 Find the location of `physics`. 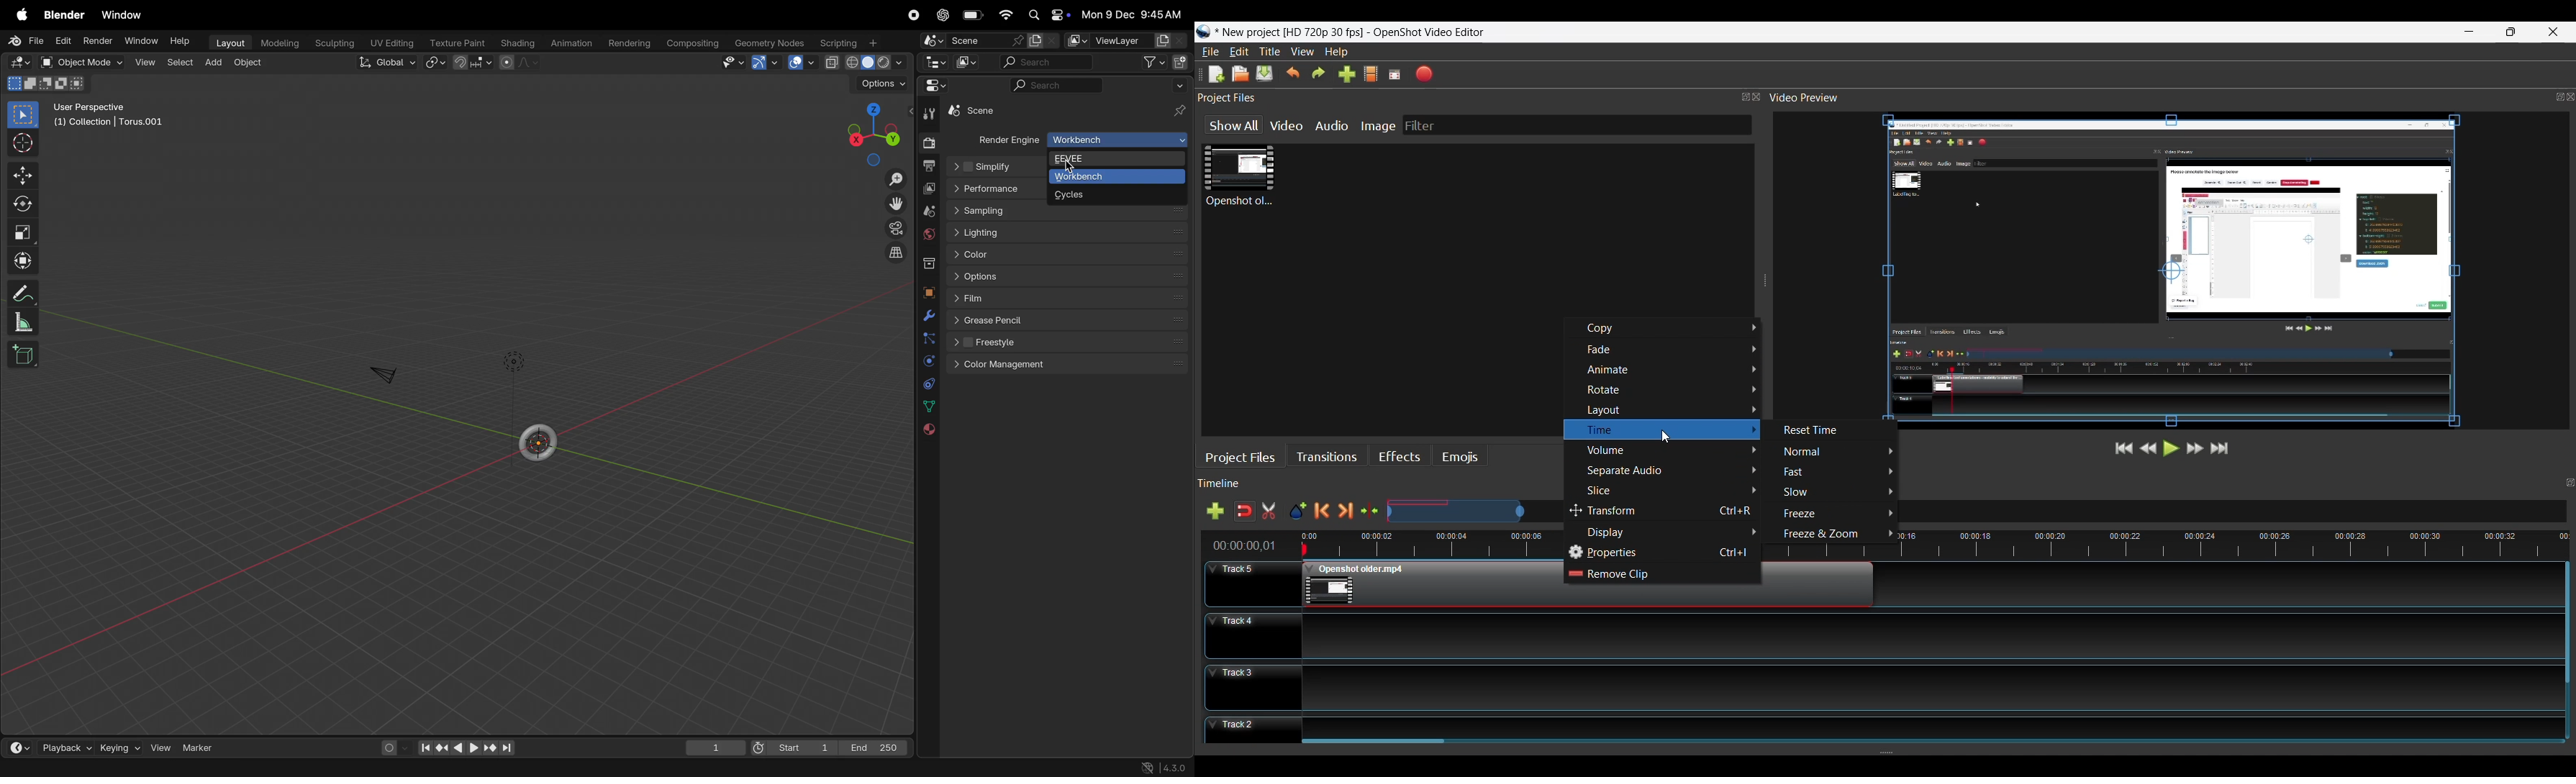

physics is located at coordinates (926, 361).